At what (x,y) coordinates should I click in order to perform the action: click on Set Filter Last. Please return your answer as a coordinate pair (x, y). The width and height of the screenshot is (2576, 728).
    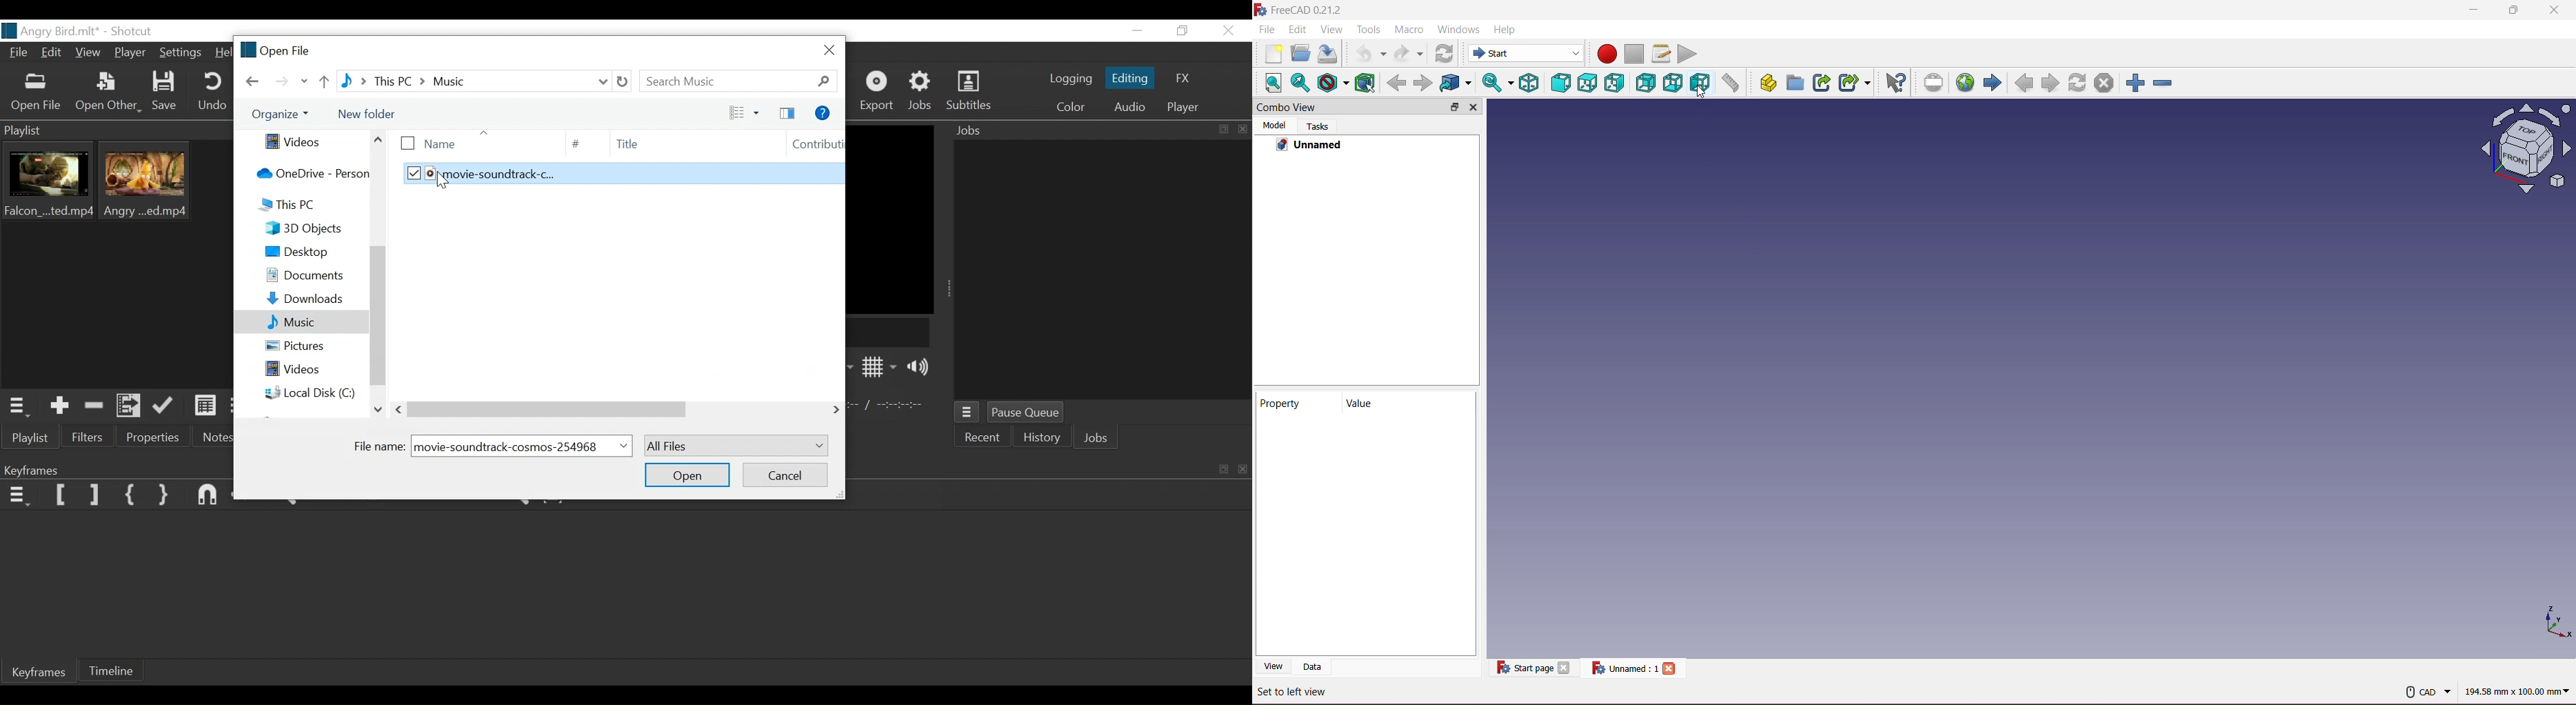
    Looking at the image, I should click on (96, 495).